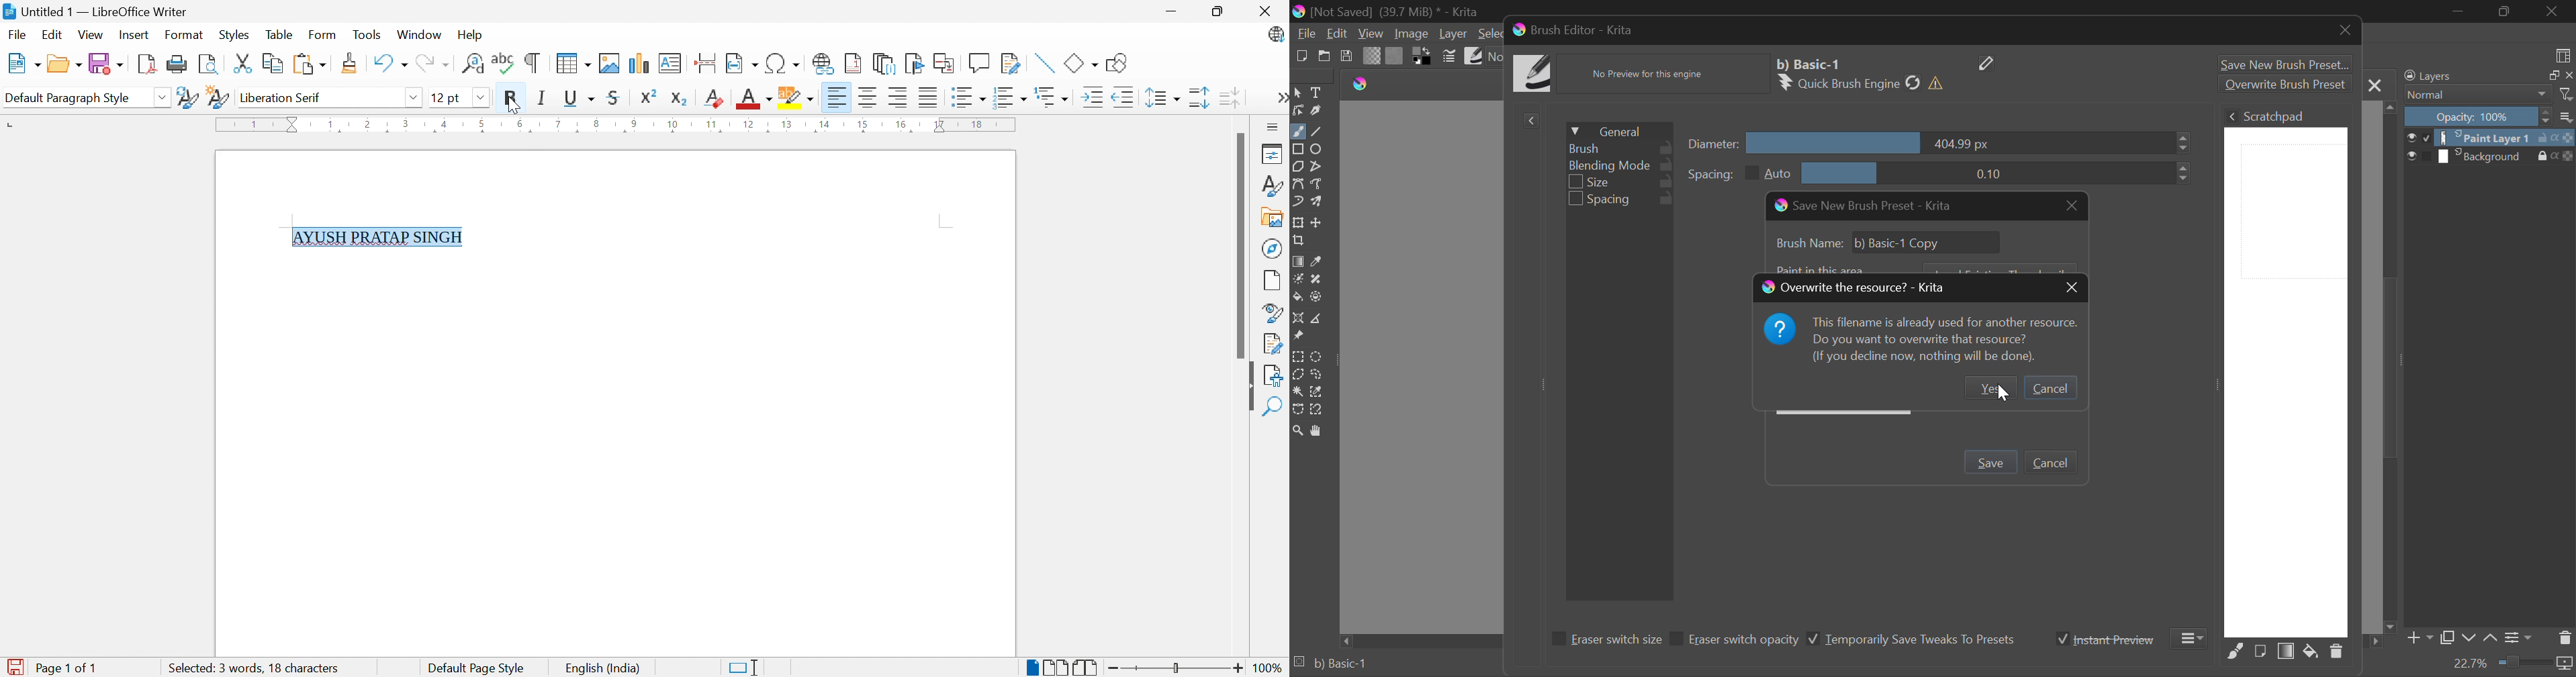 The width and height of the screenshot is (2576, 700). I want to click on Increase Paragraph Spacing, so click(1198, 97).